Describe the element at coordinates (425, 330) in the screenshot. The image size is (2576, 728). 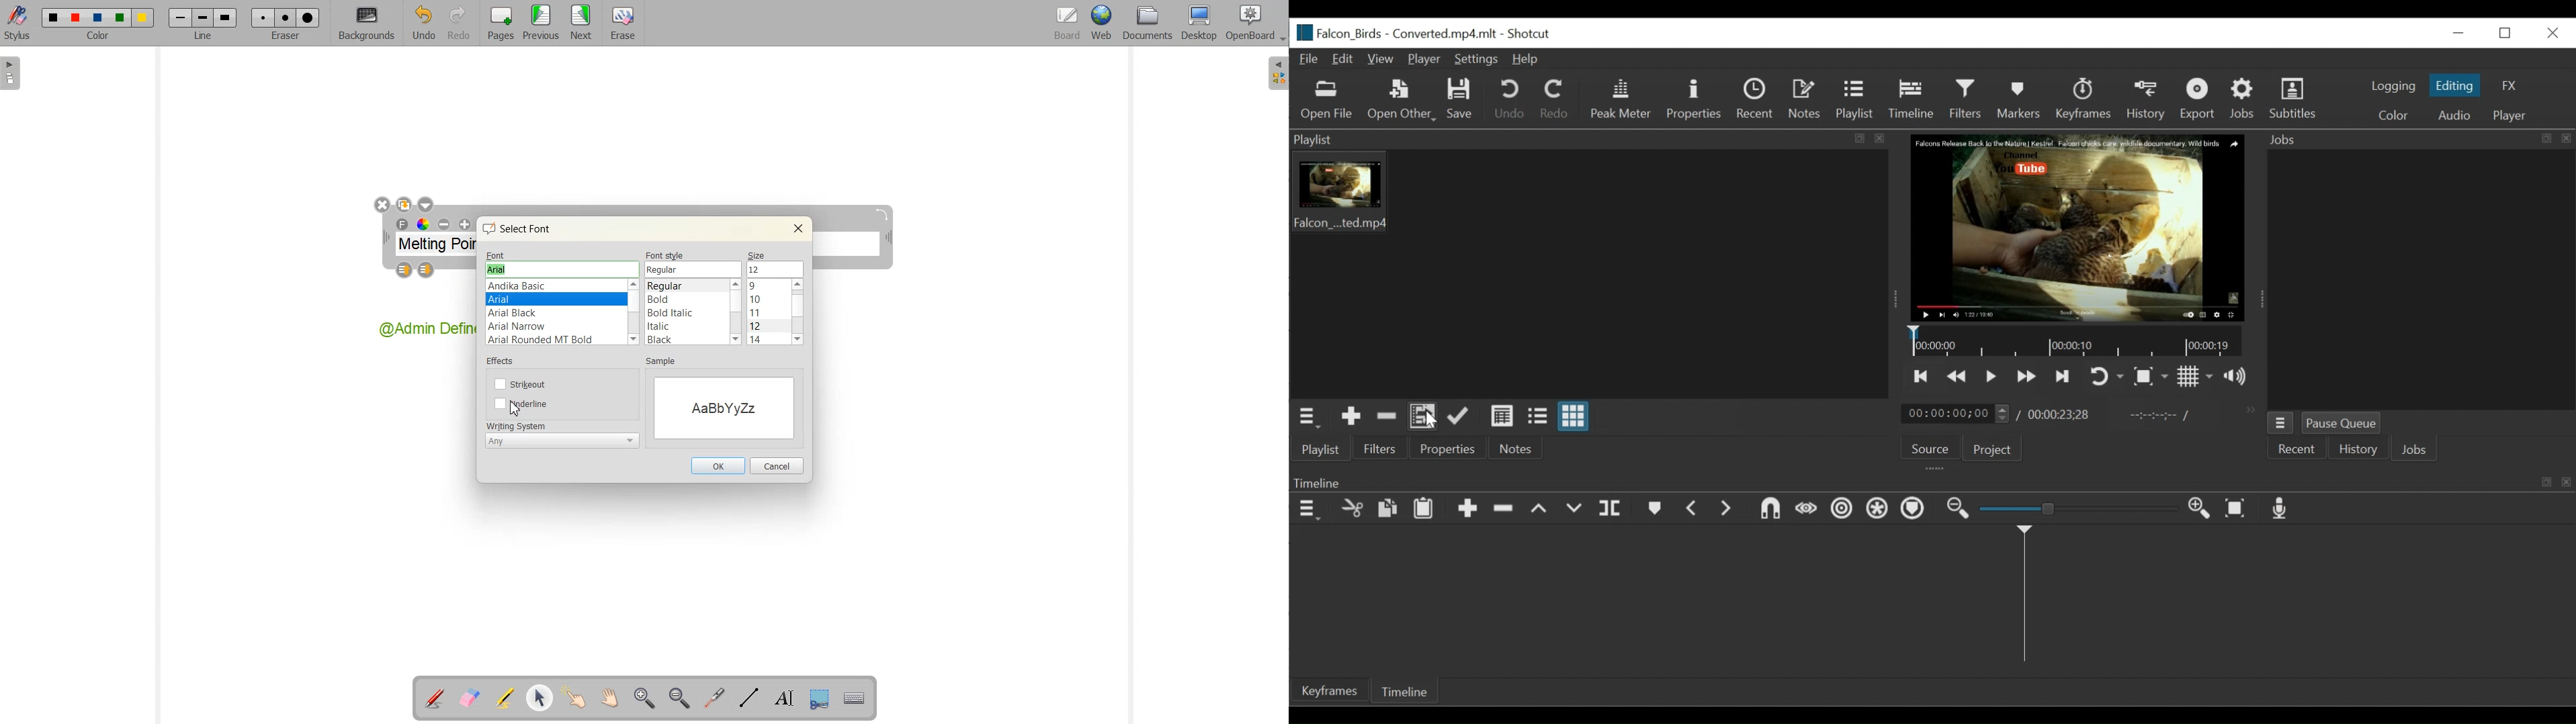
I see `@Admin Define task Melting point` at that location.